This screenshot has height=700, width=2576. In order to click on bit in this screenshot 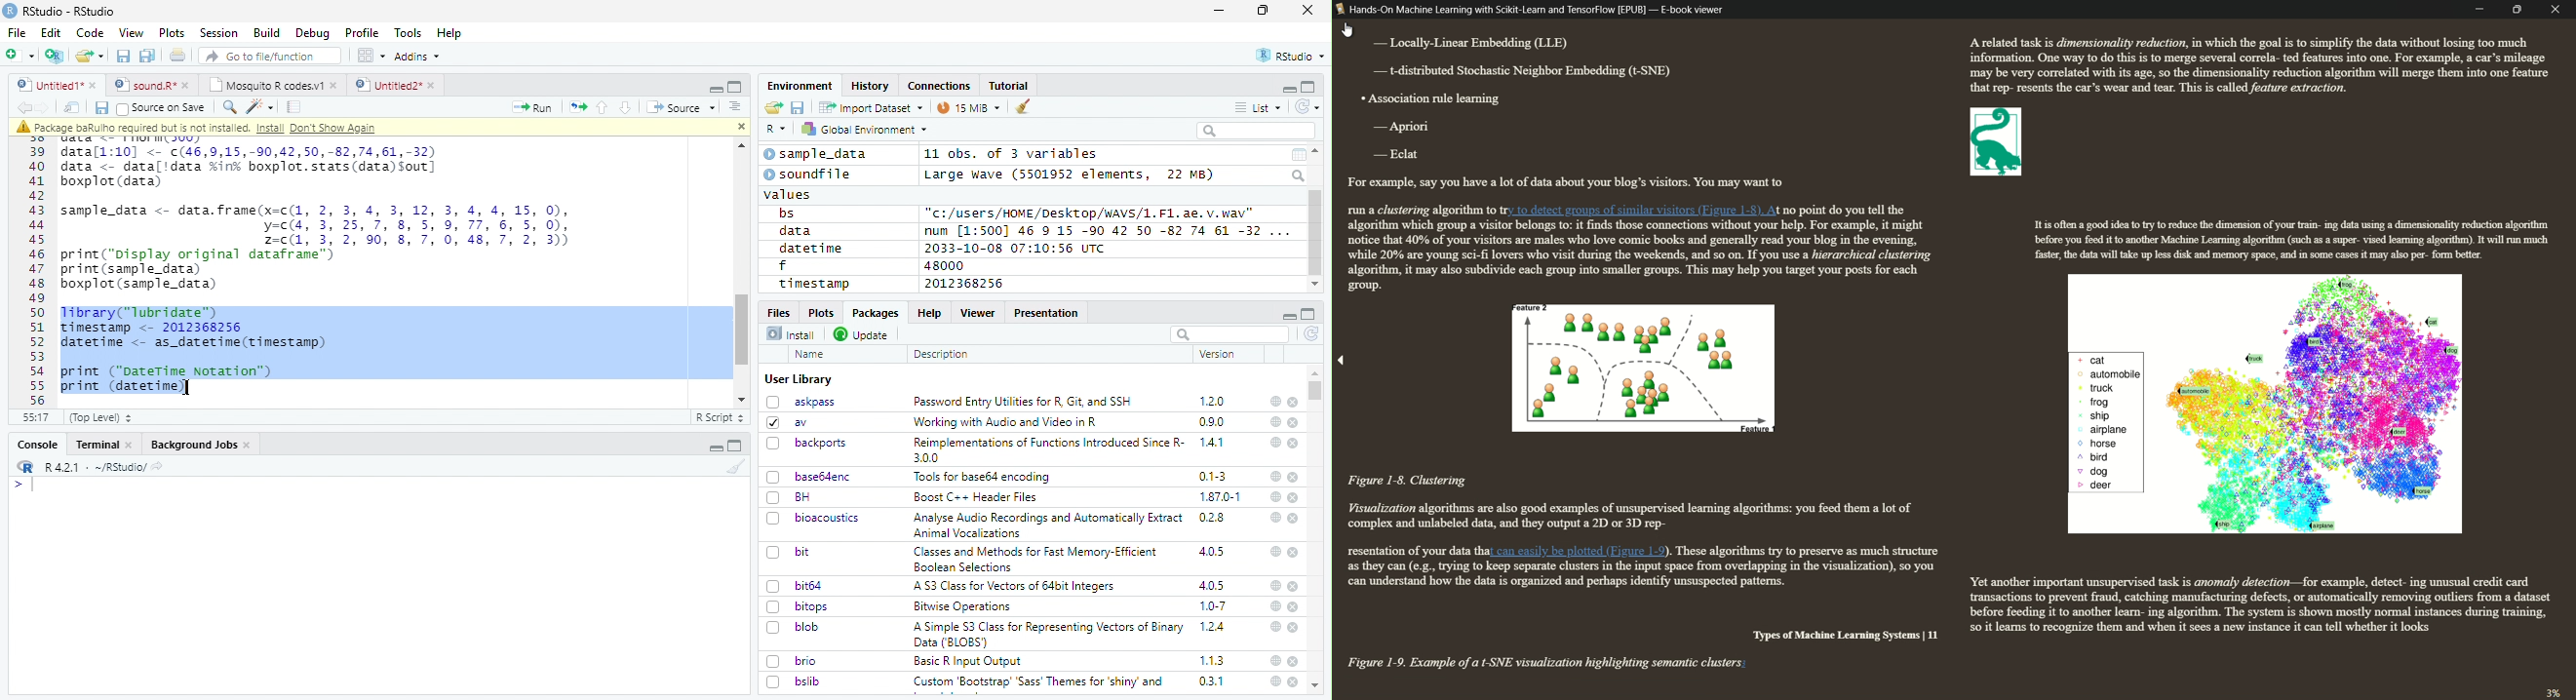, I will do `click(789, 553)`.